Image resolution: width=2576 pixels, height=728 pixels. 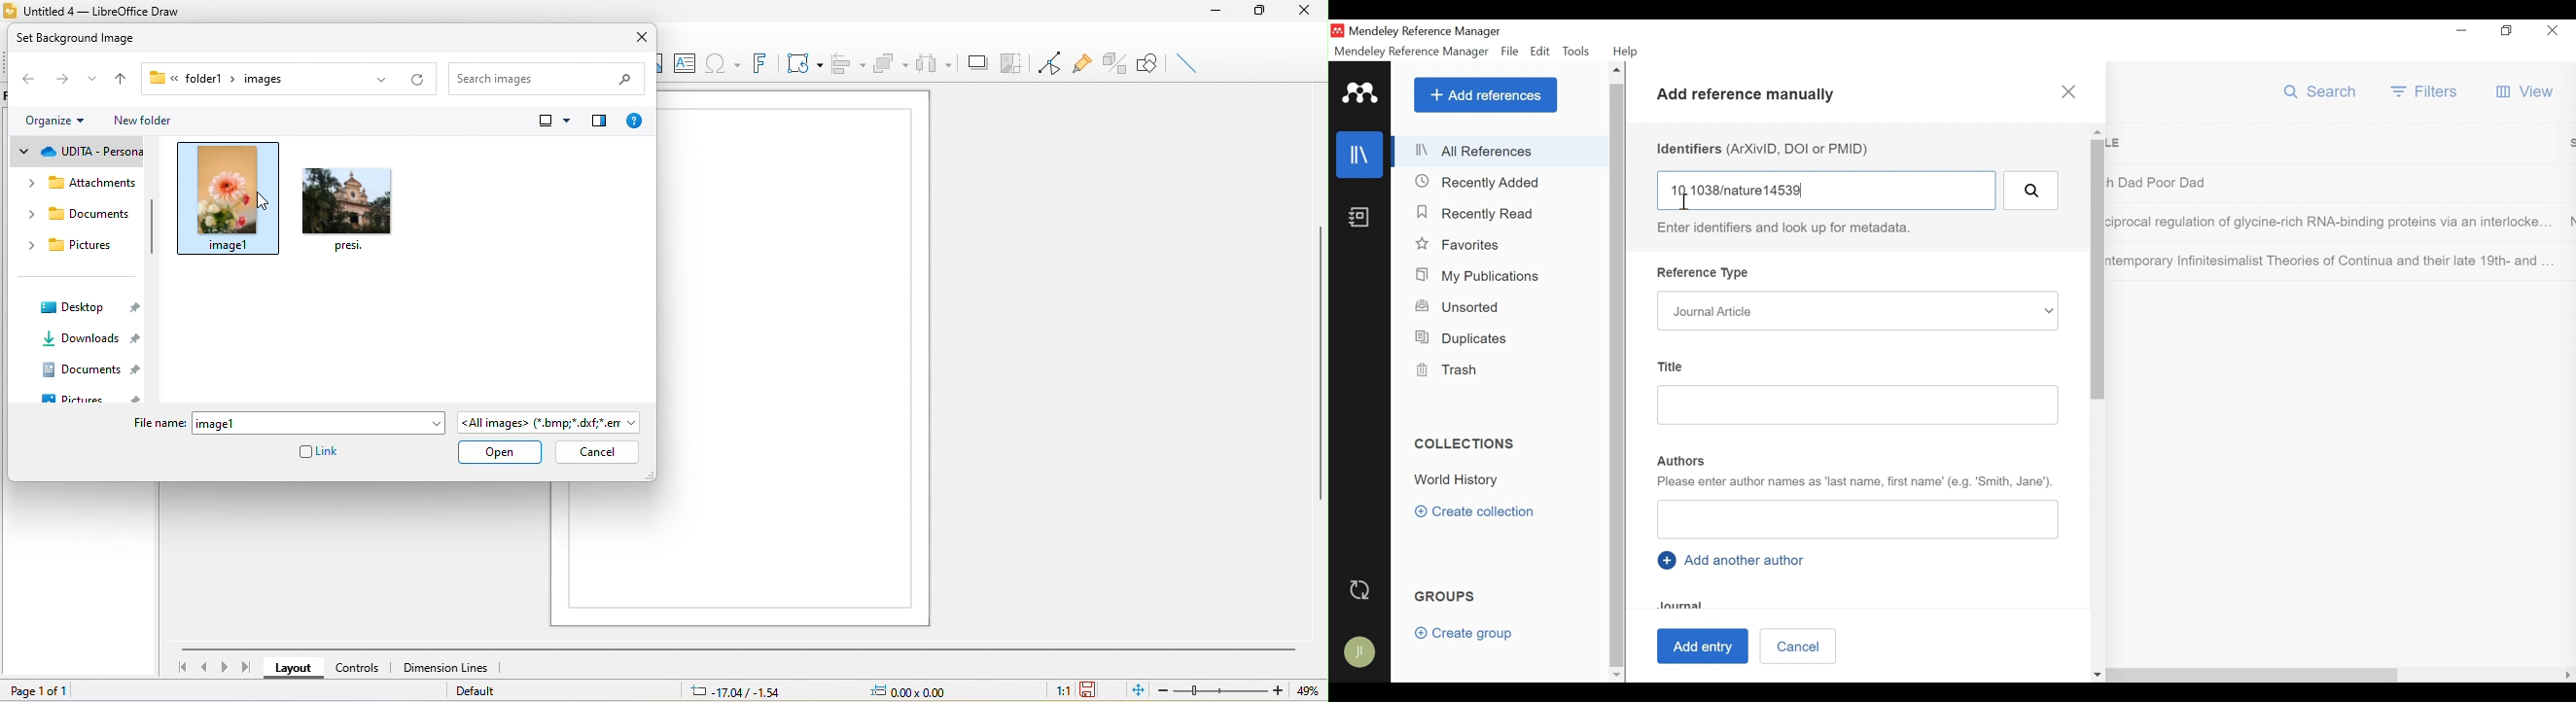 I want to click on Add References, so click(x=1486, y=94).